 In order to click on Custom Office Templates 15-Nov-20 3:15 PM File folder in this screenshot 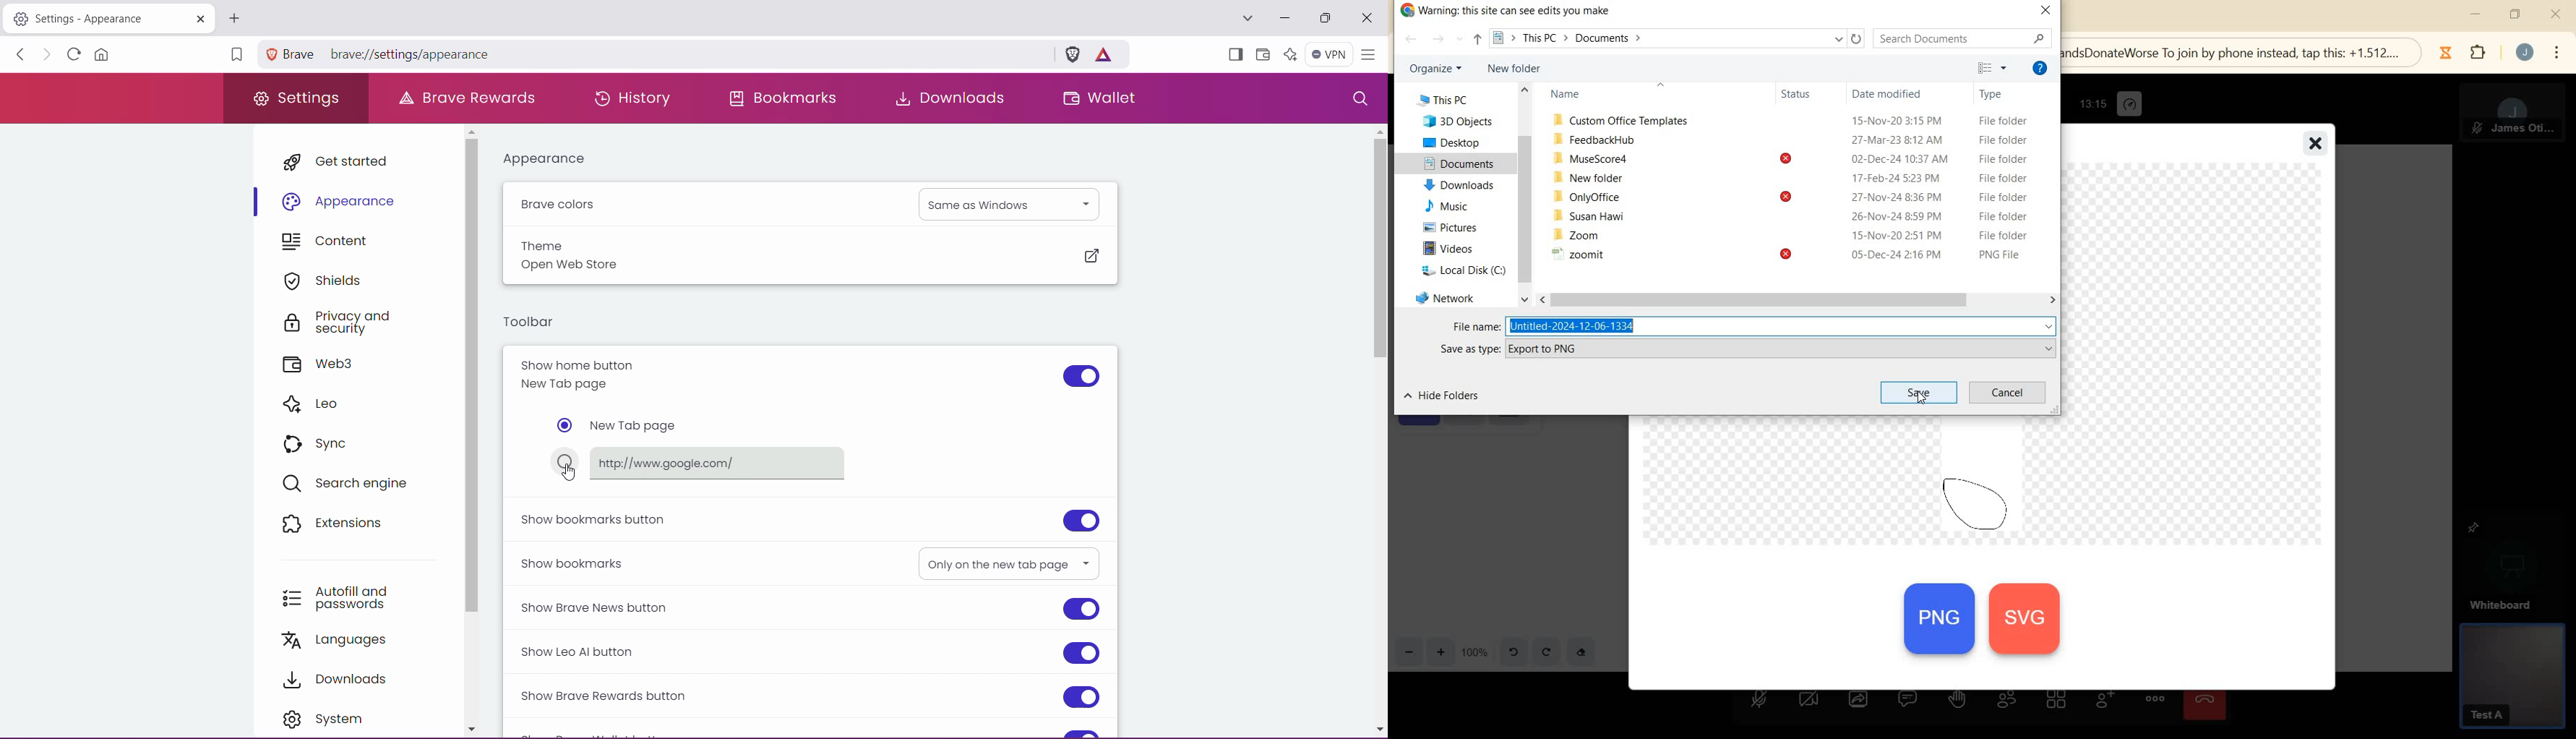, I will do `click(1642, 118)`.